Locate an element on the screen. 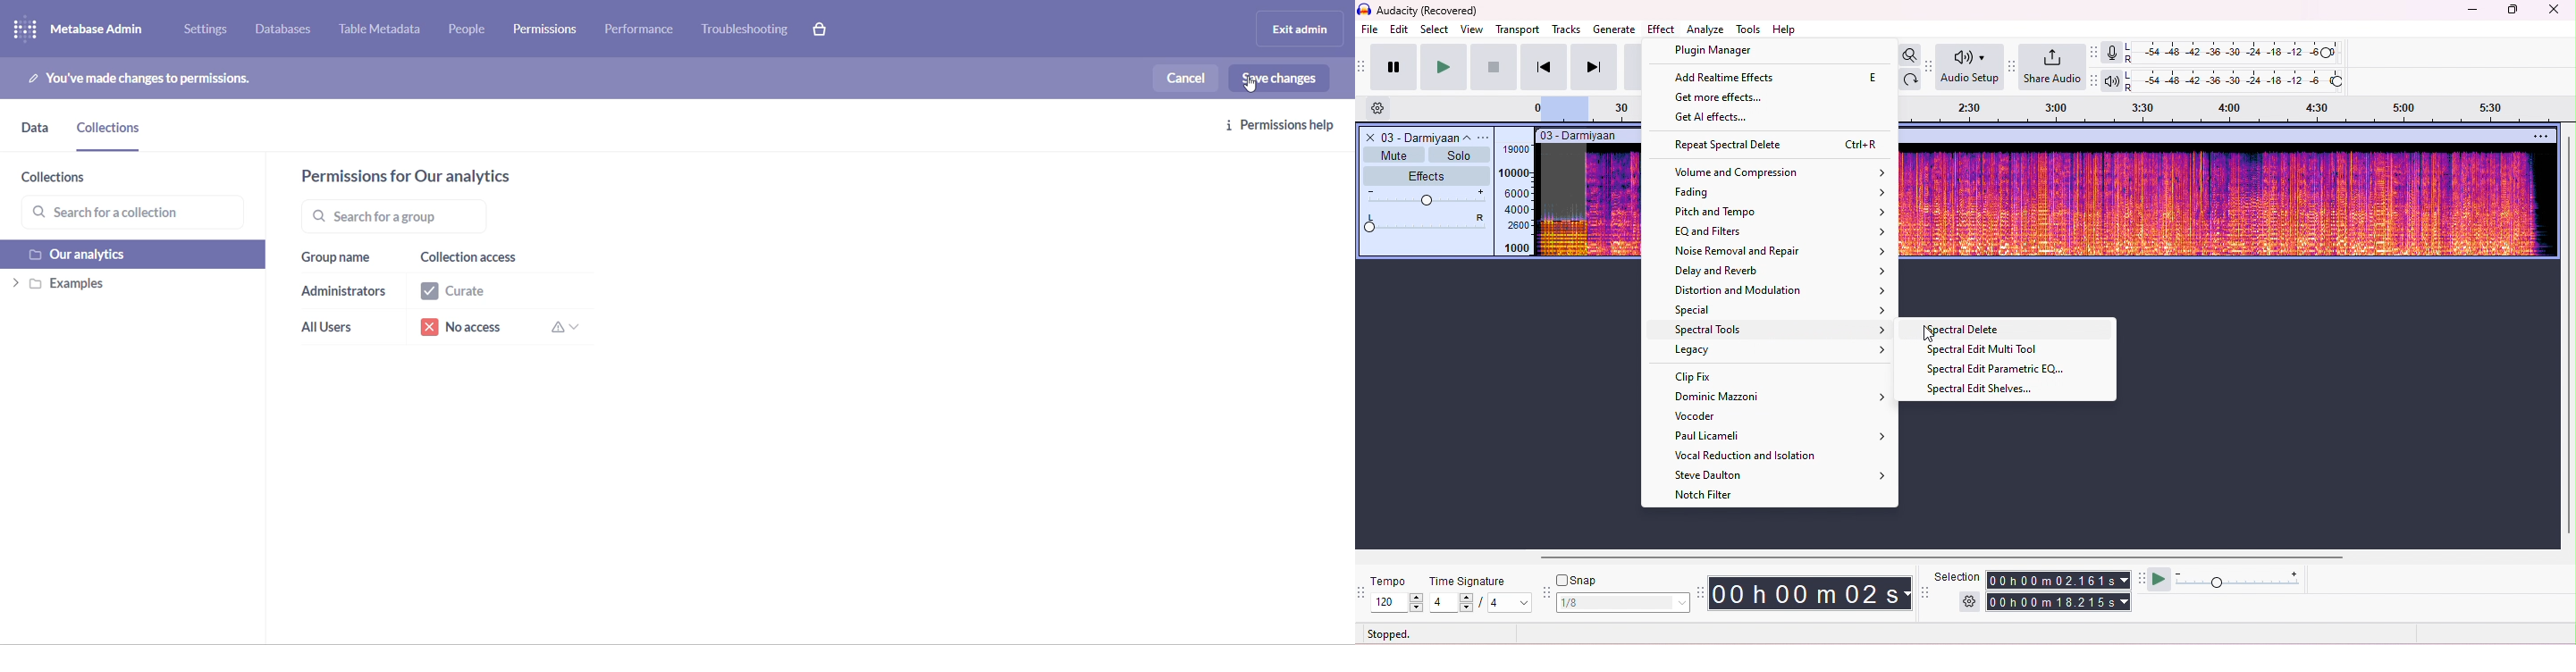  selection is located at coordinates (1958, 576).